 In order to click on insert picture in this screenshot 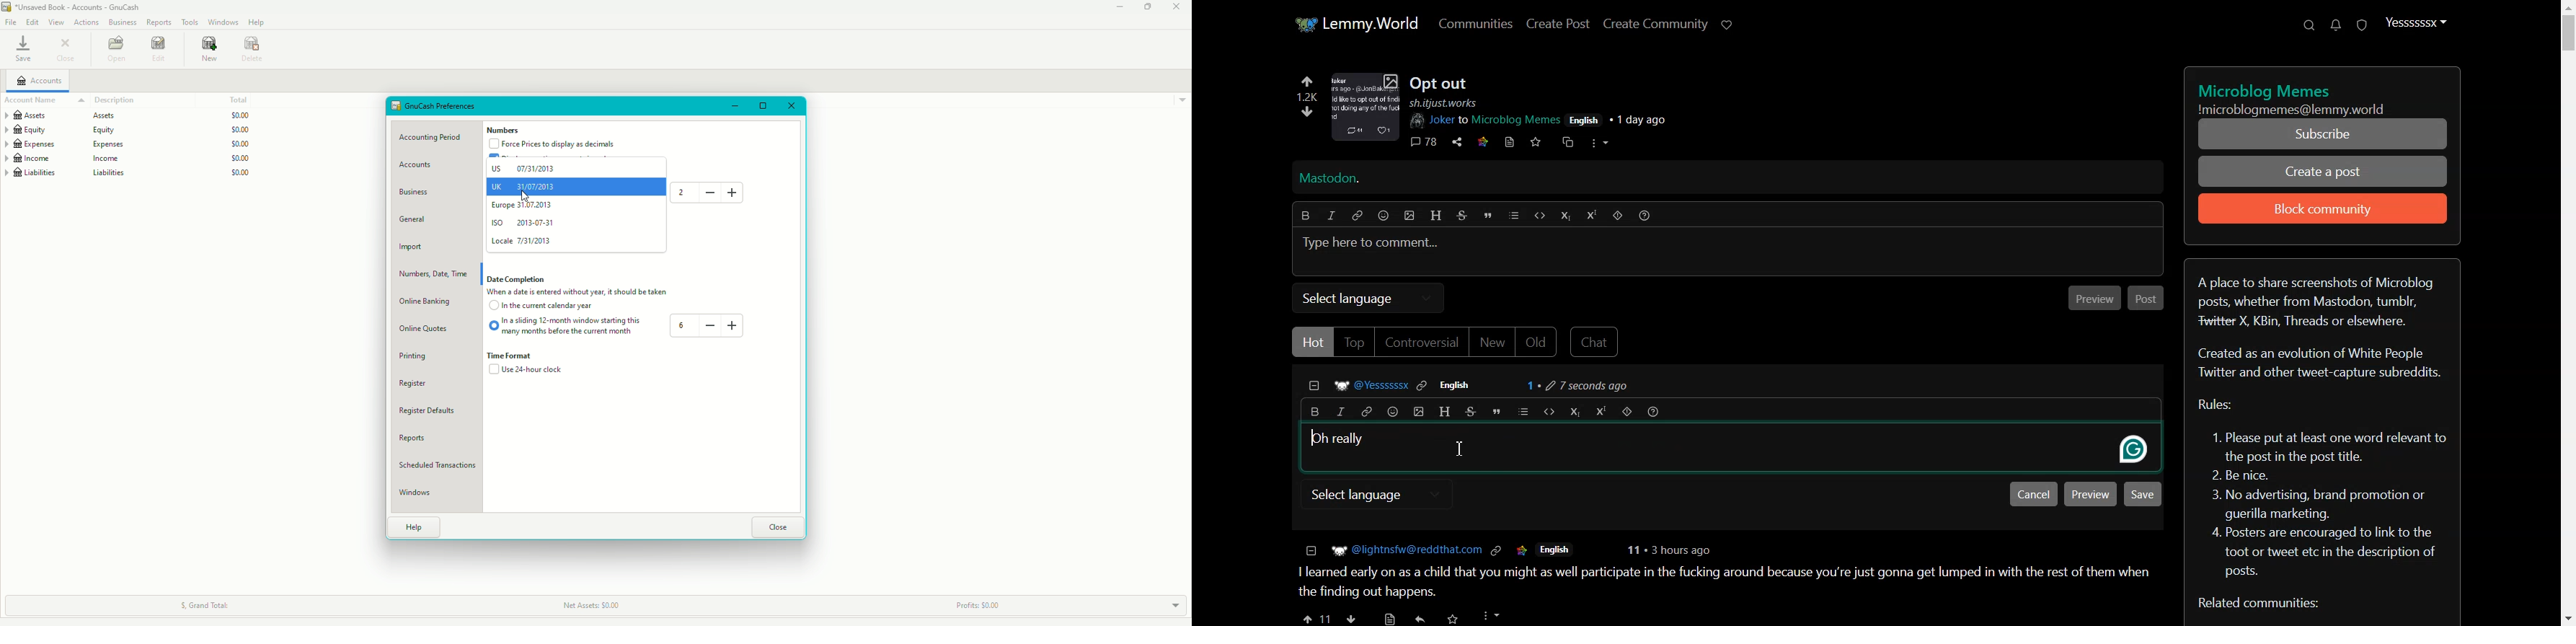, I will do `click(1416, 412)`.